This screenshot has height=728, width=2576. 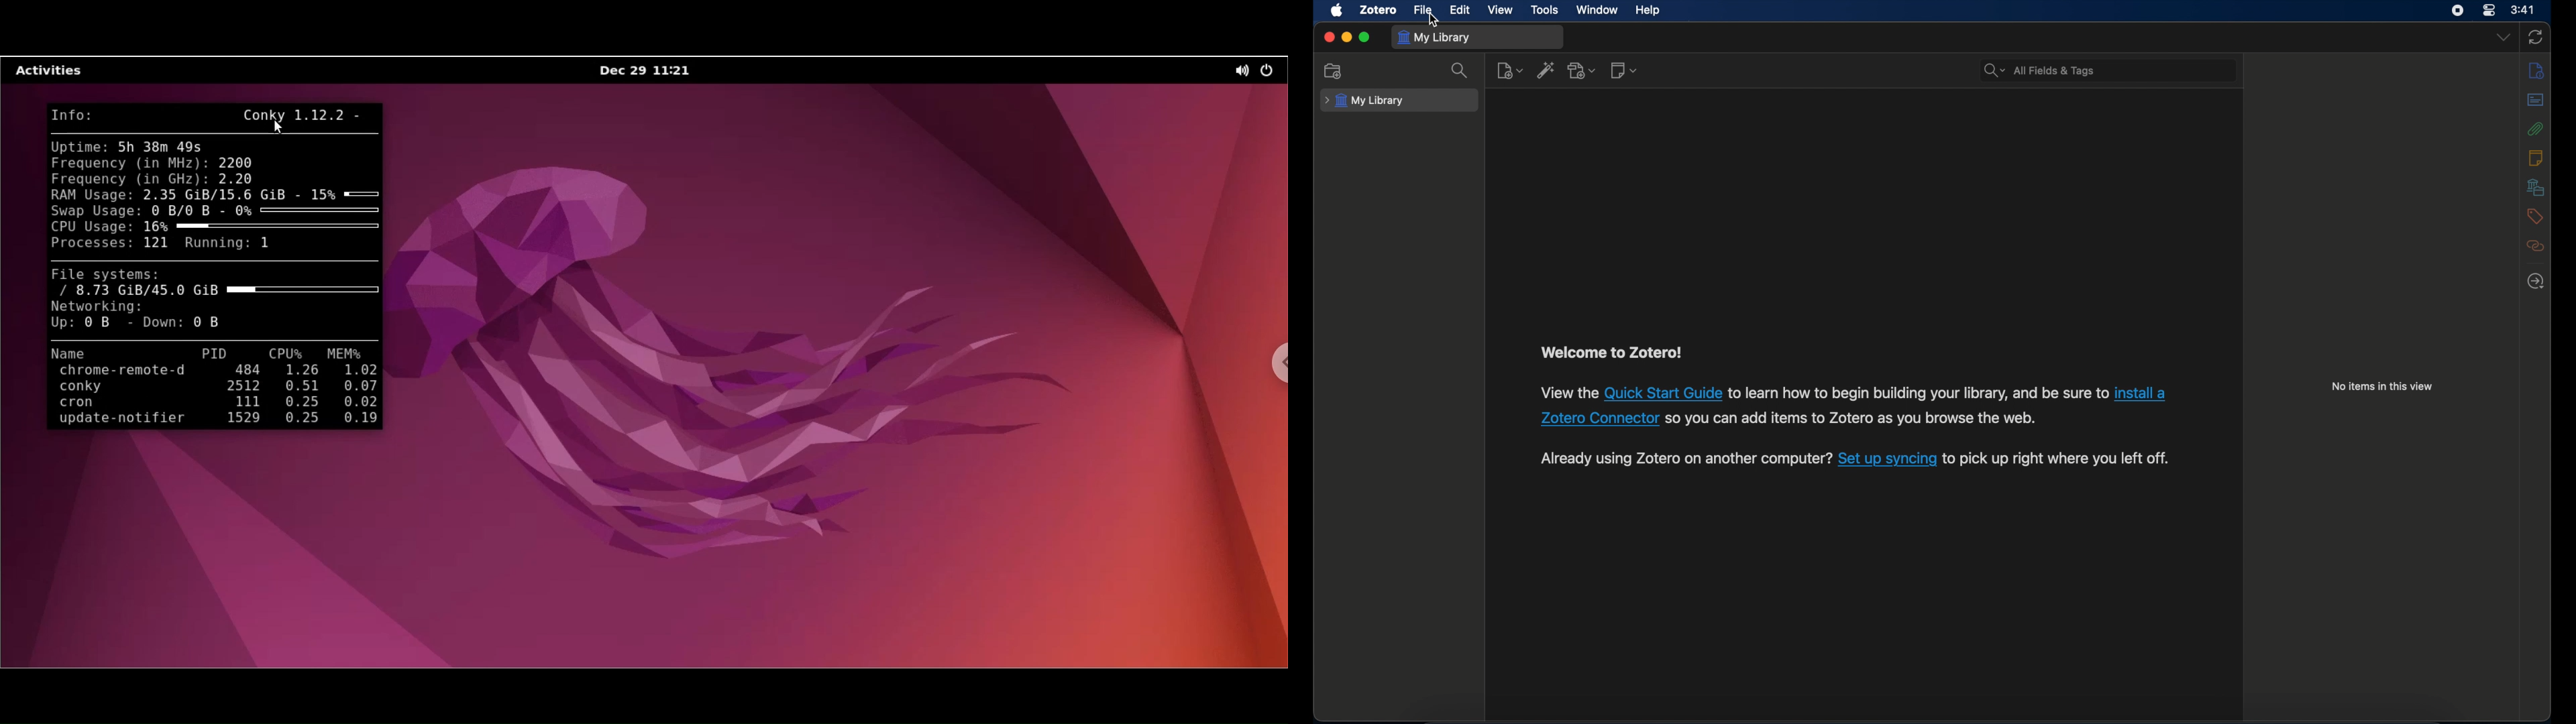 What do you see at coordinates (2488, 10) in the screenshot?
I see `control center` at bounding box center [2488, 10].